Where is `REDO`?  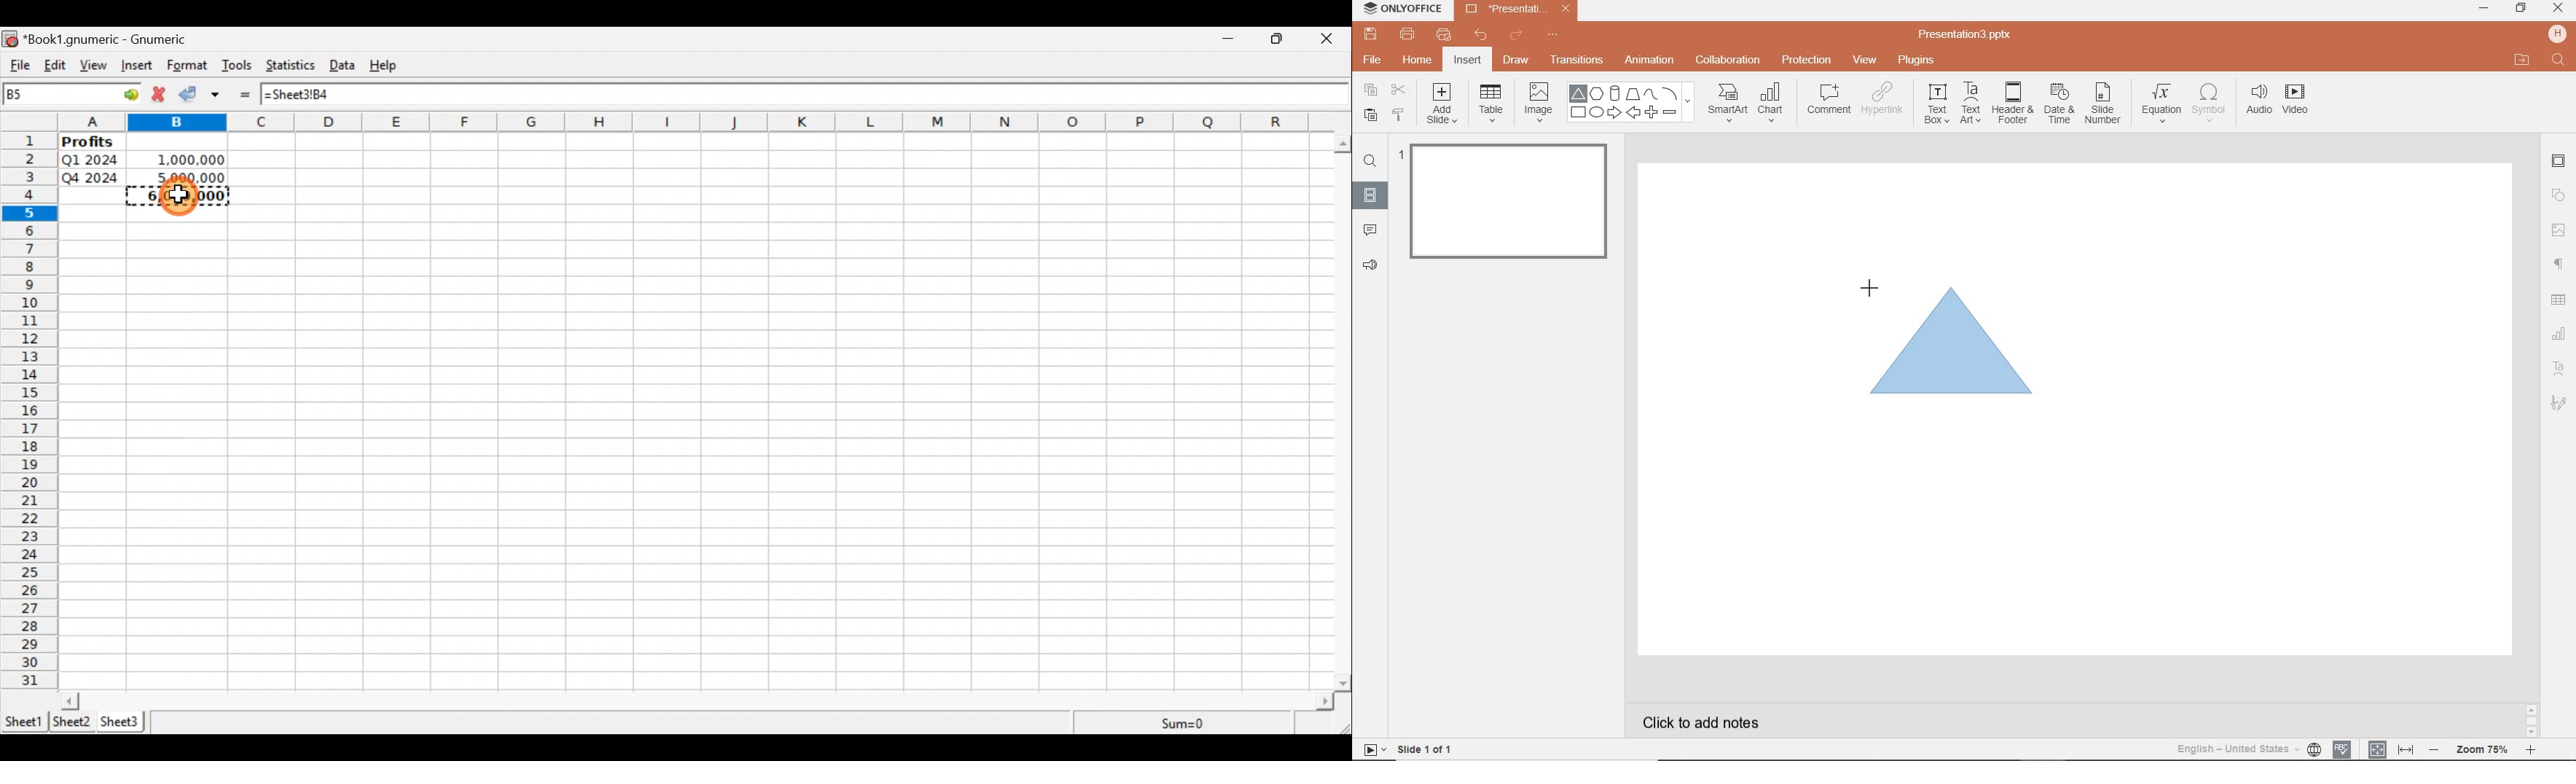
REDO is located at coordinates (1517, 36).